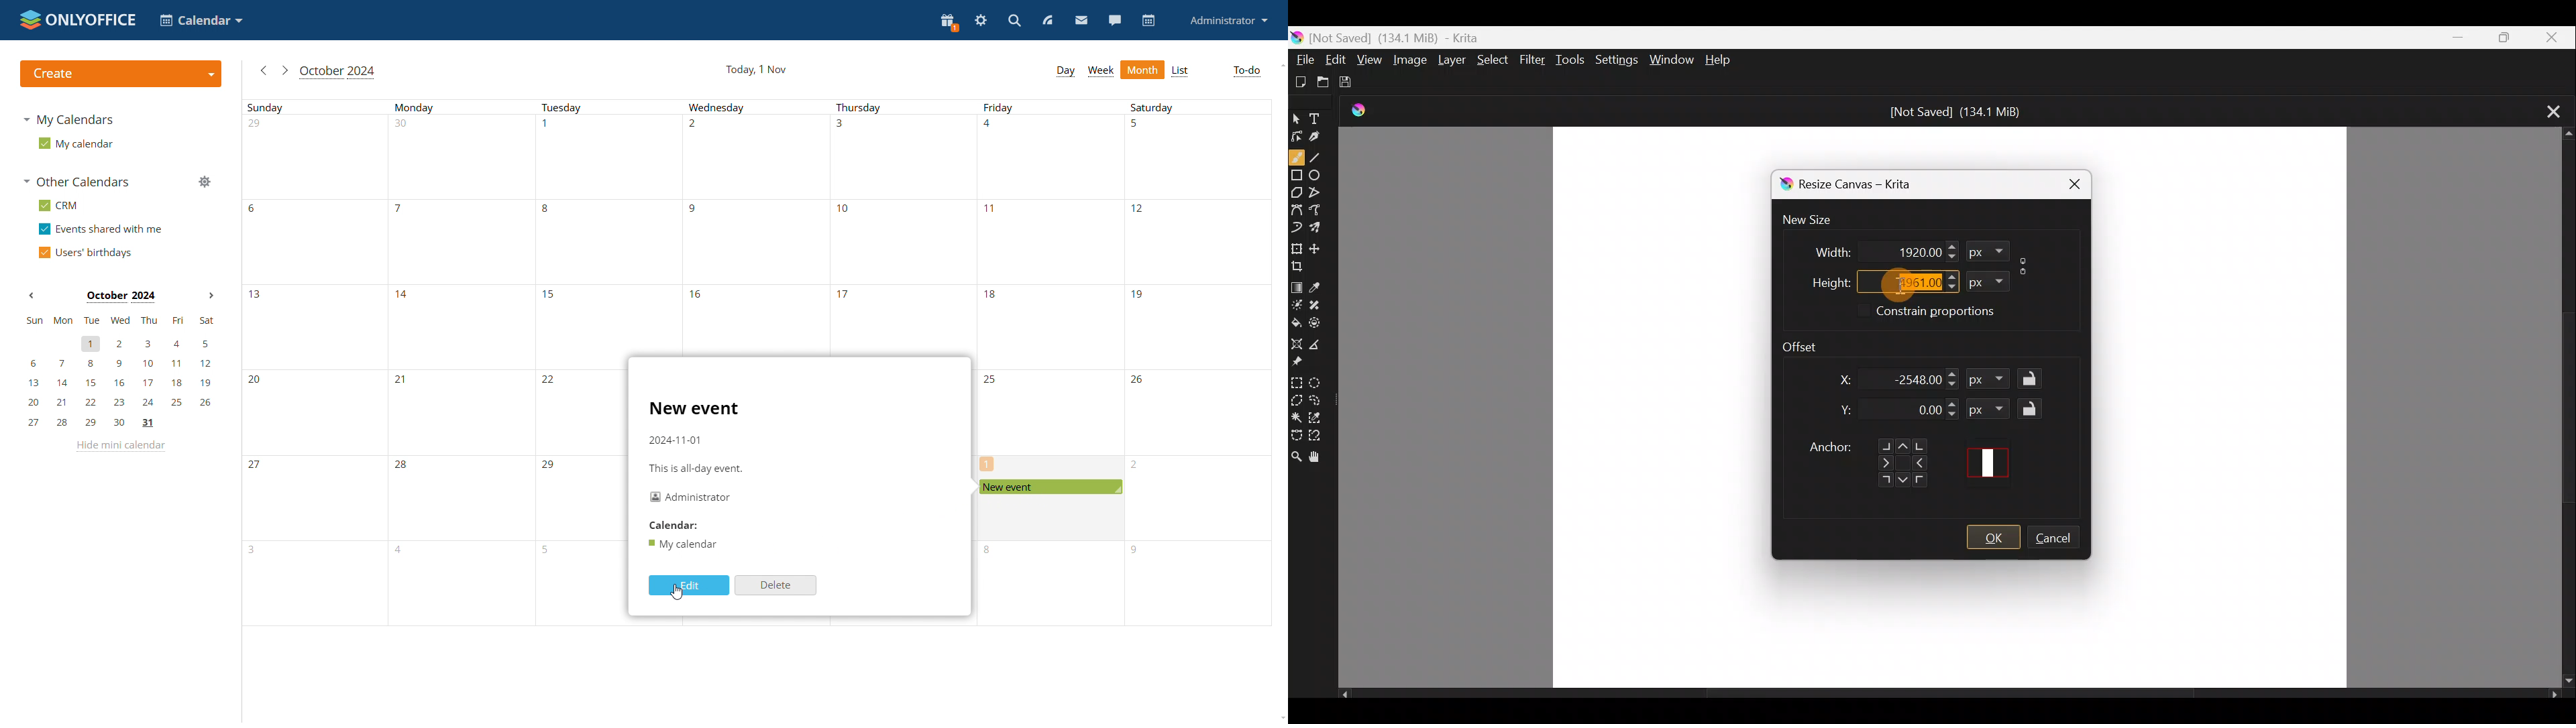 This screenshot has height=728, width=2576. Describe the element at coordinates (692, 497) in the screenshot. I see `event host` at that location.